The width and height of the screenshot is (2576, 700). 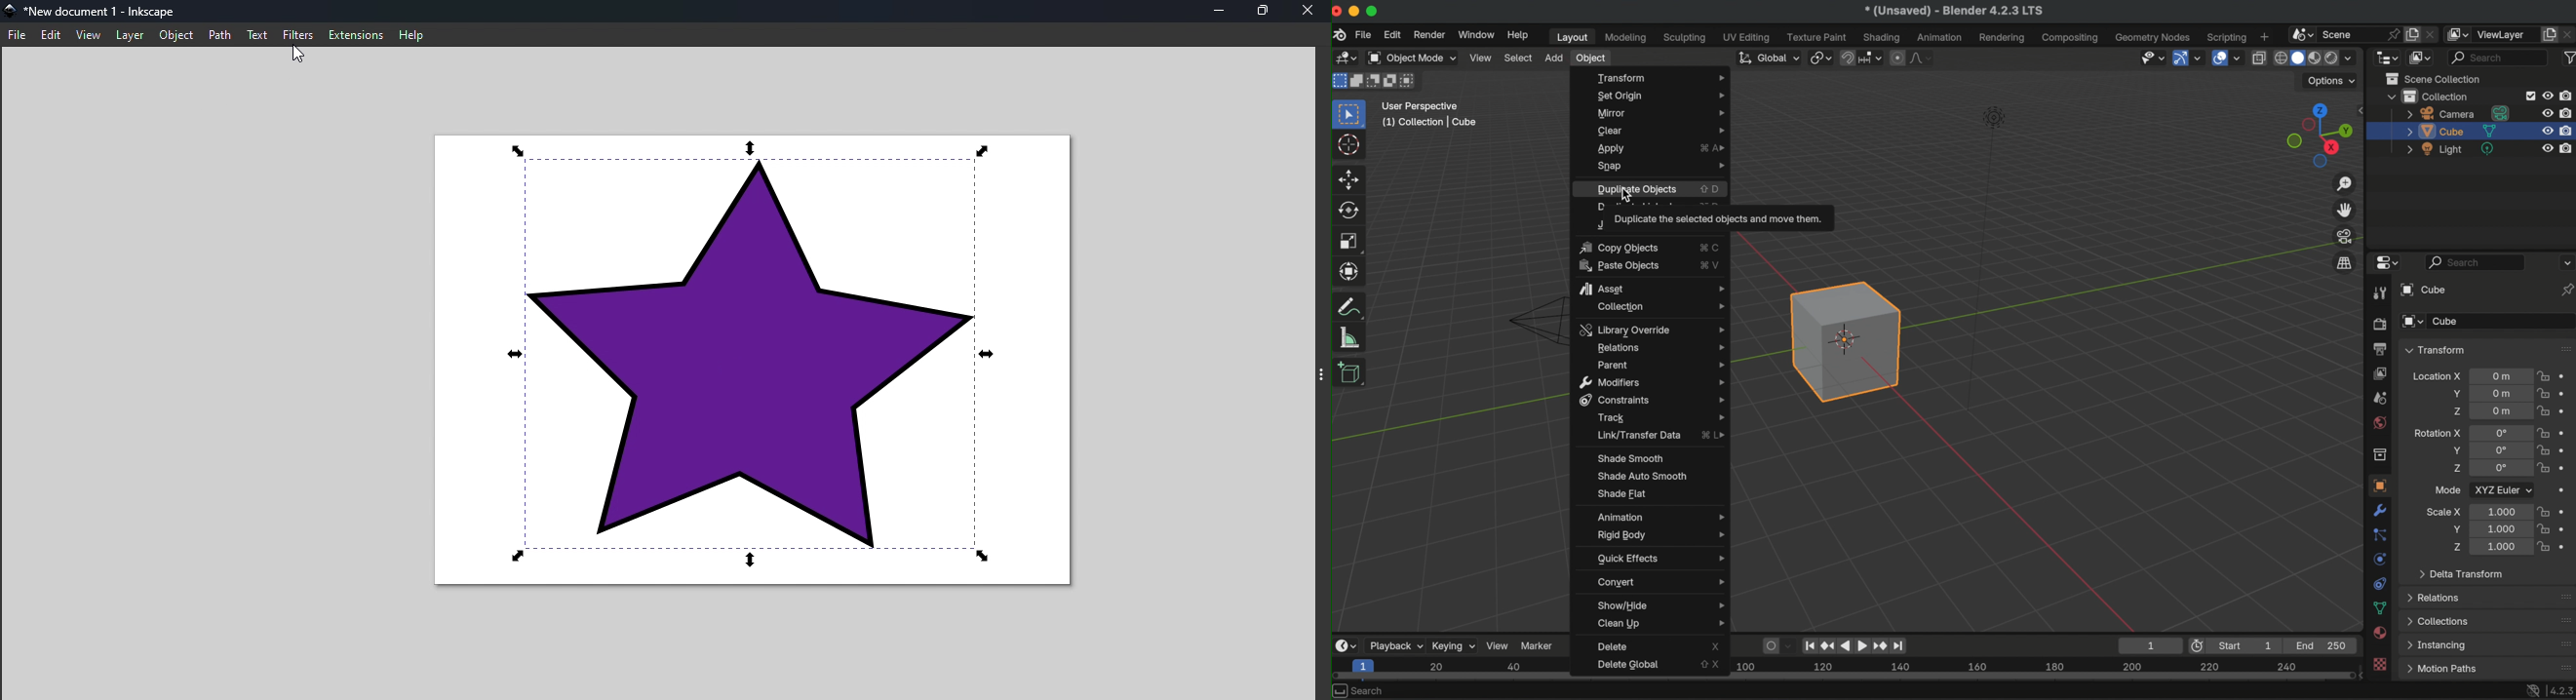 What do you see at coordinates (2499, 57) in the screenshot?
I see `display filter` at bounding box center [2499, 57].